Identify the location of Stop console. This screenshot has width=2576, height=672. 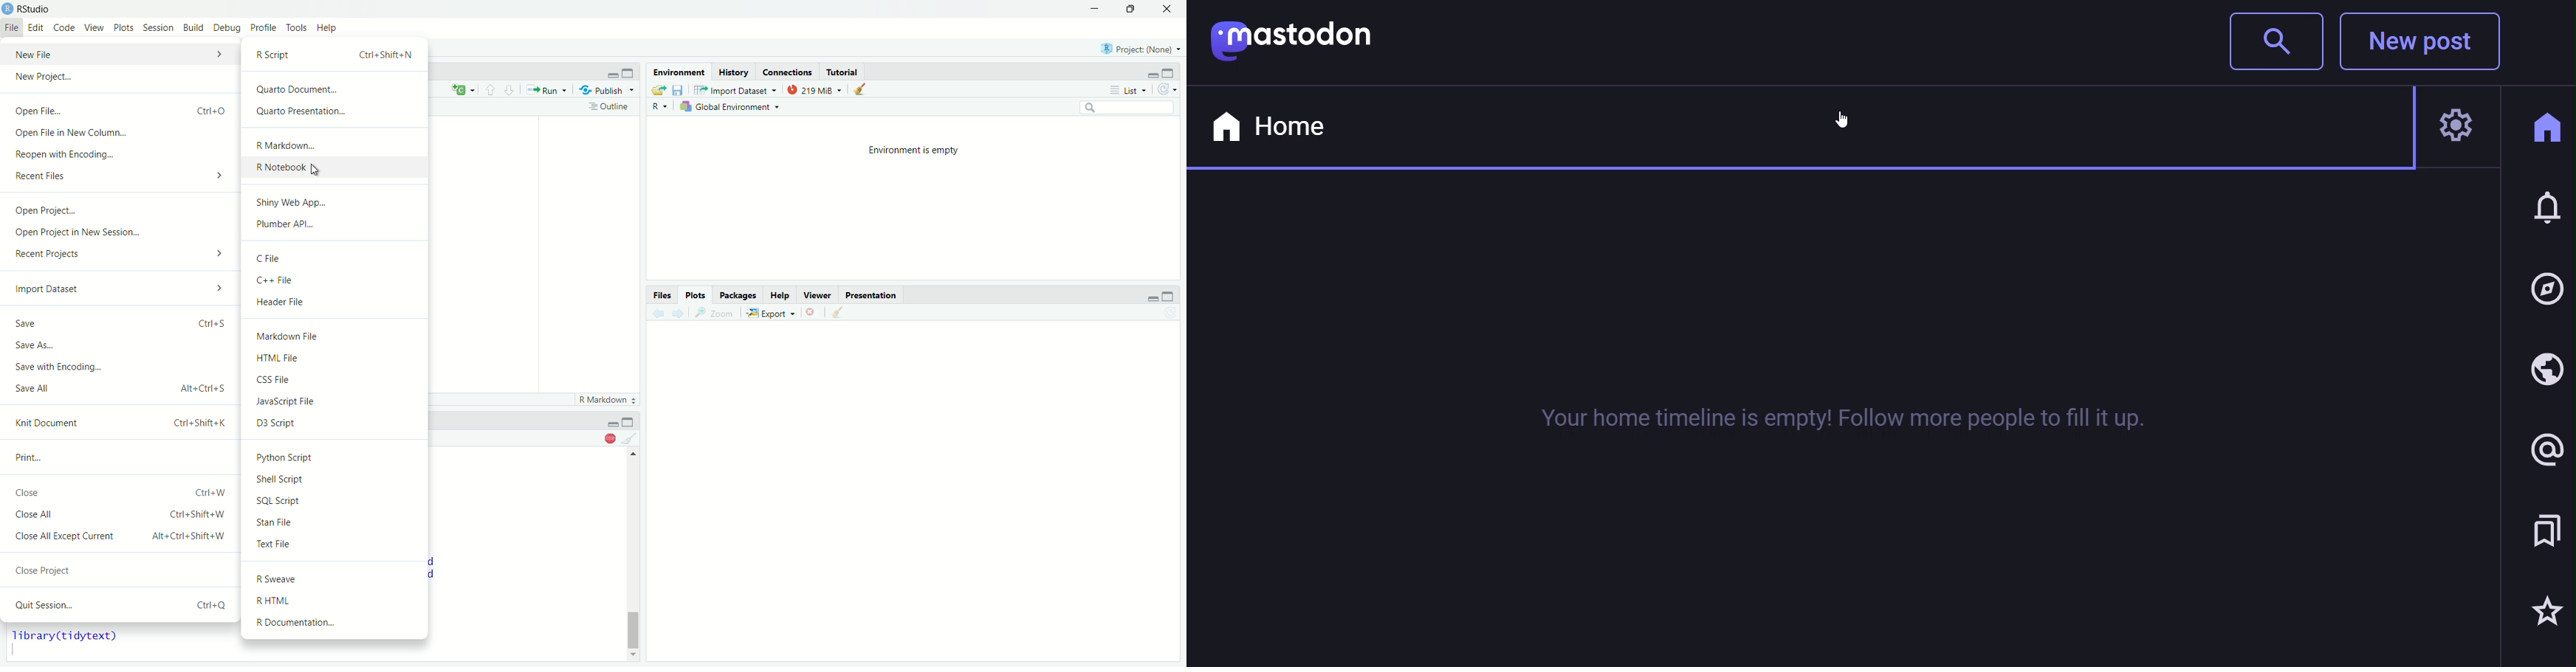
(609, 438).